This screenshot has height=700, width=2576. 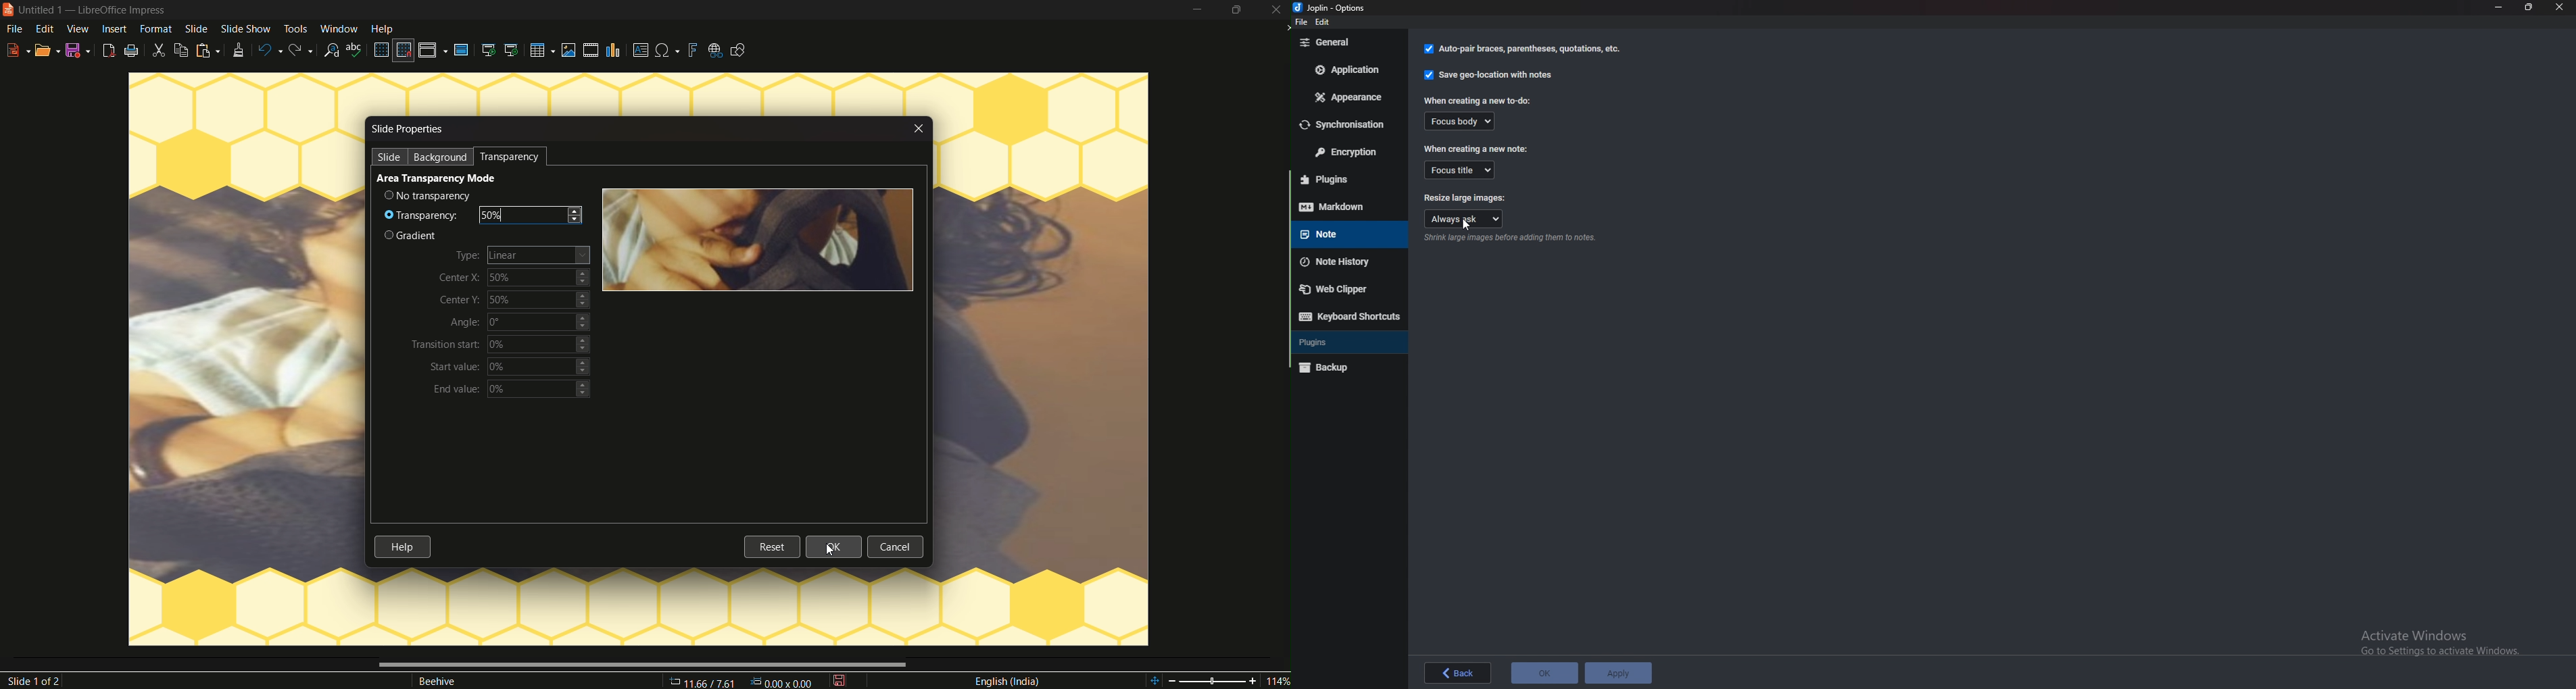 I want to click on cut, so click(x=160, y=50).